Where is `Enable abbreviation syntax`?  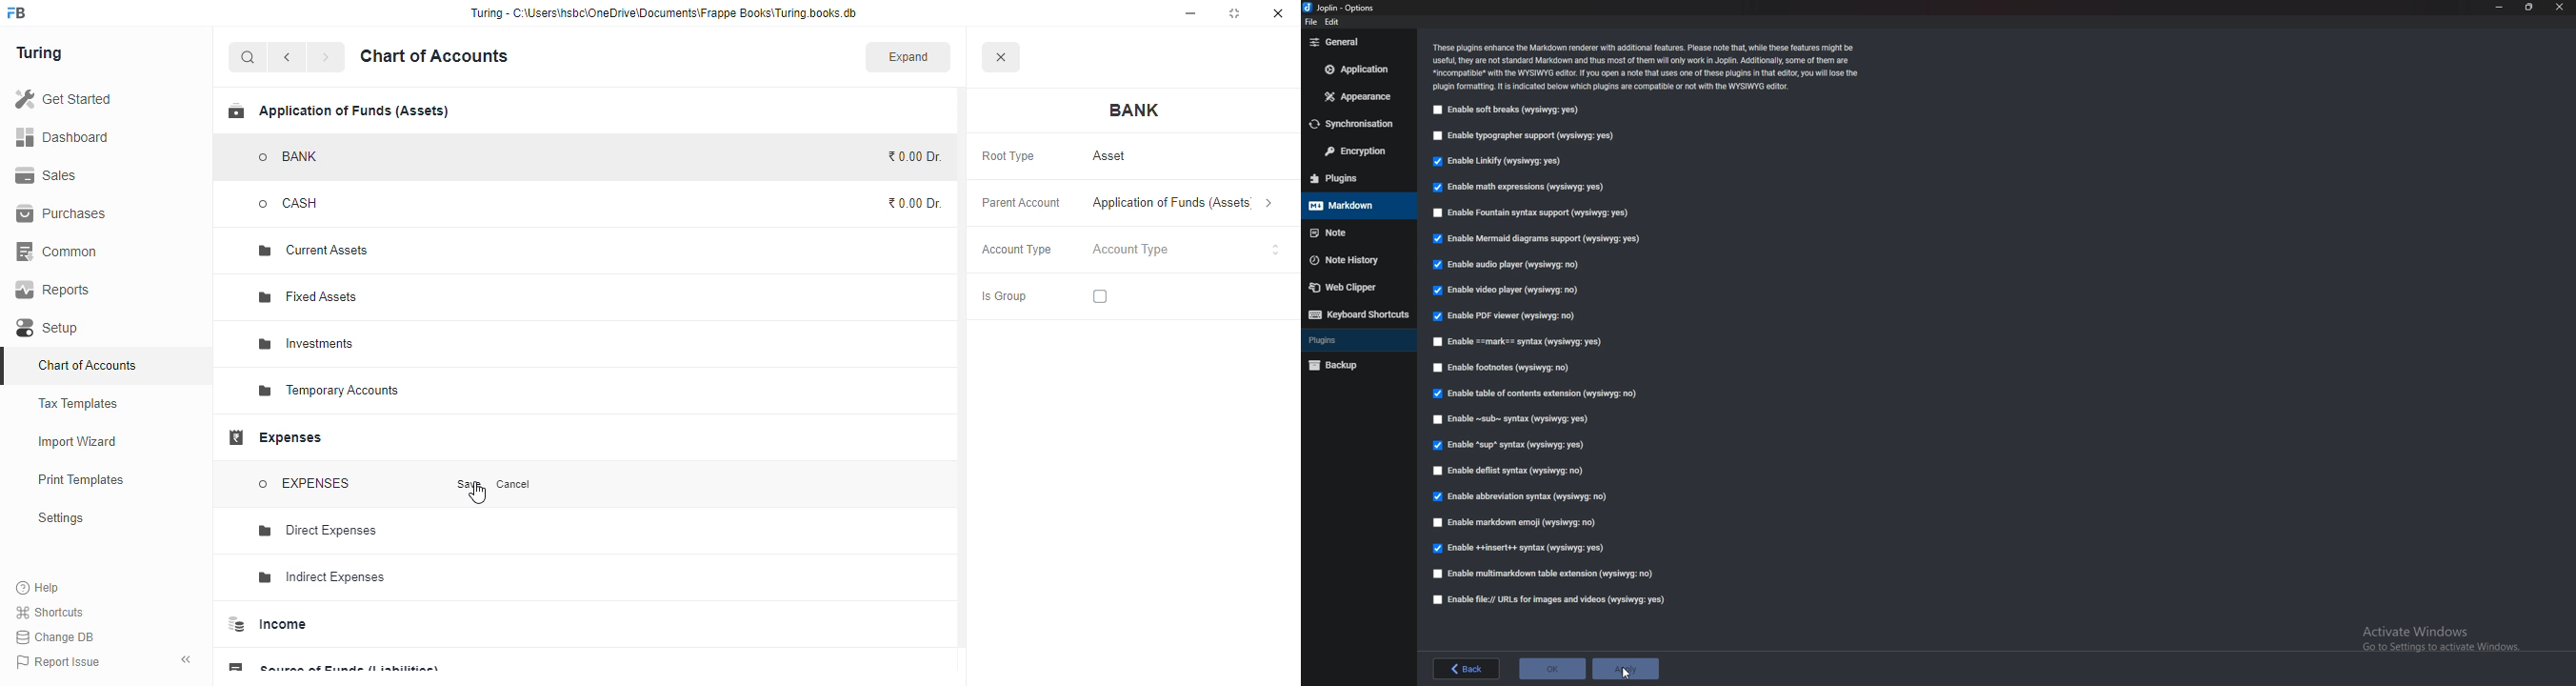 Enable abbreviation syntax is located at coordinates (1518, 498).